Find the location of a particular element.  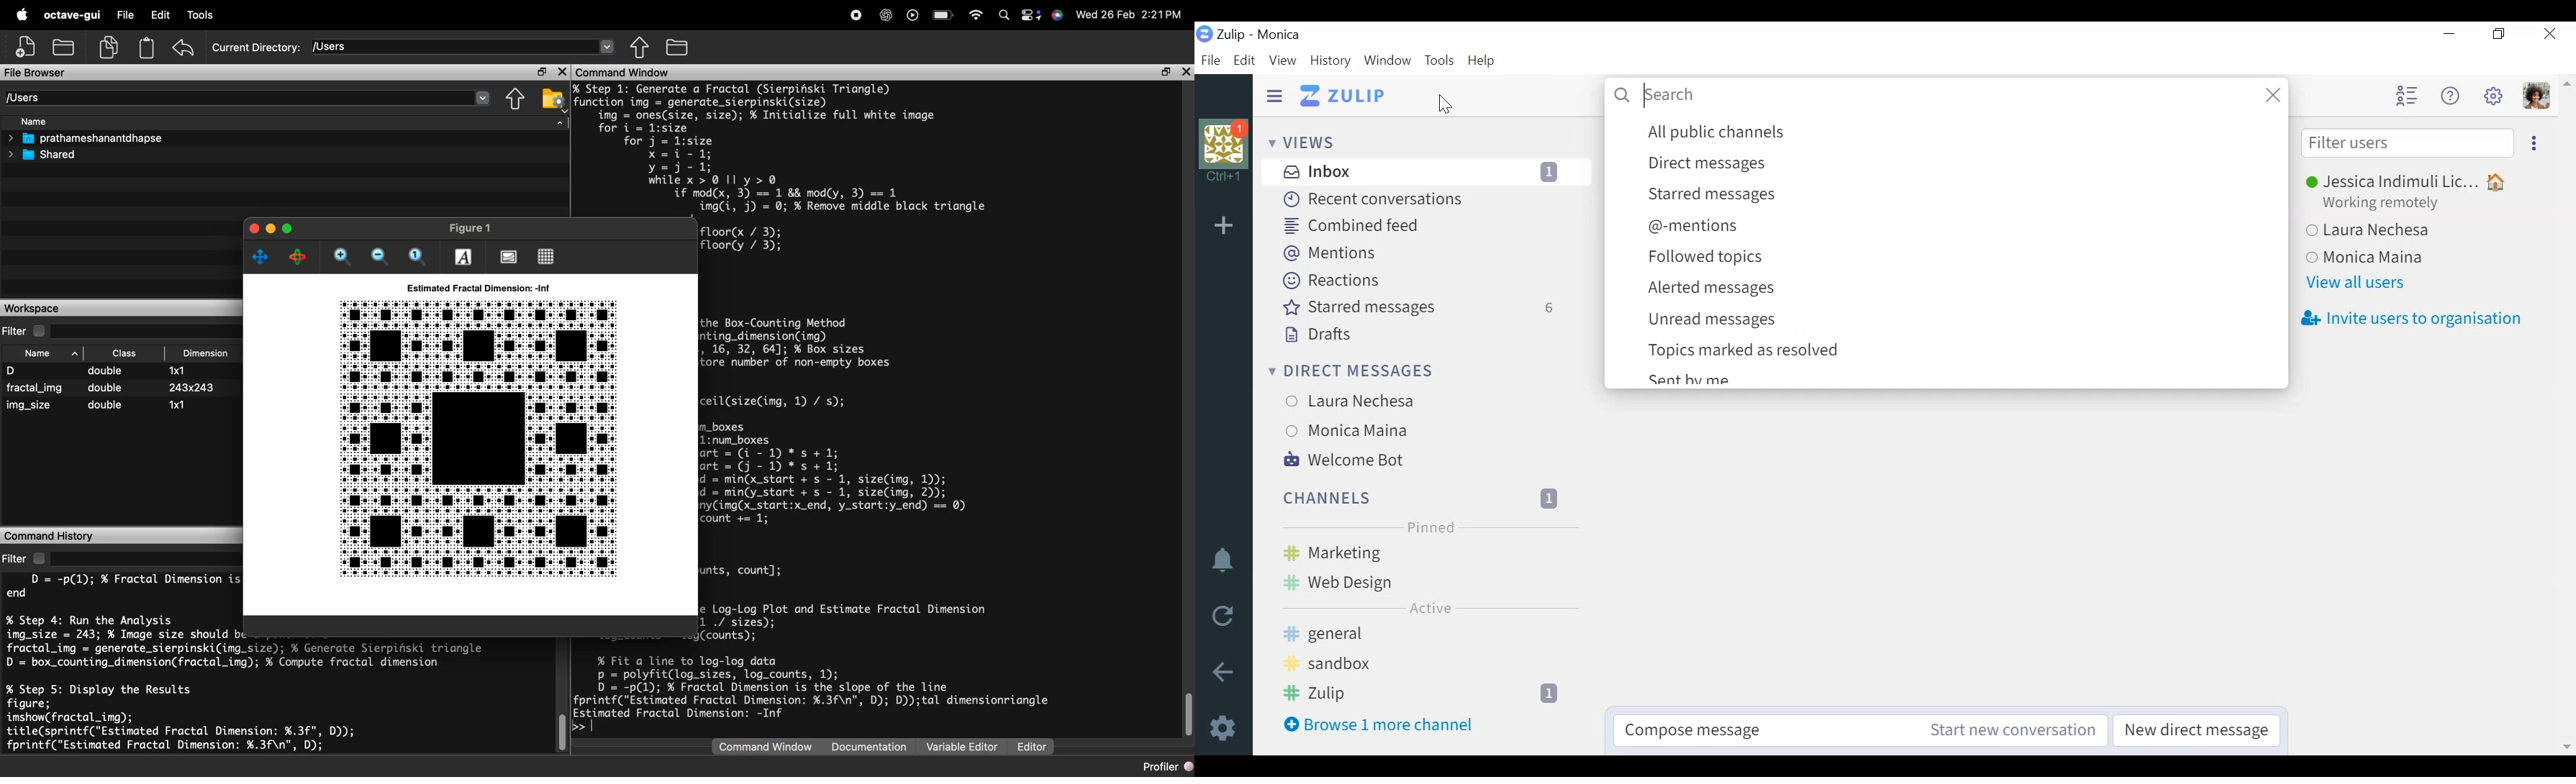

scroll arrow  is located at coordinates (2567, 94).